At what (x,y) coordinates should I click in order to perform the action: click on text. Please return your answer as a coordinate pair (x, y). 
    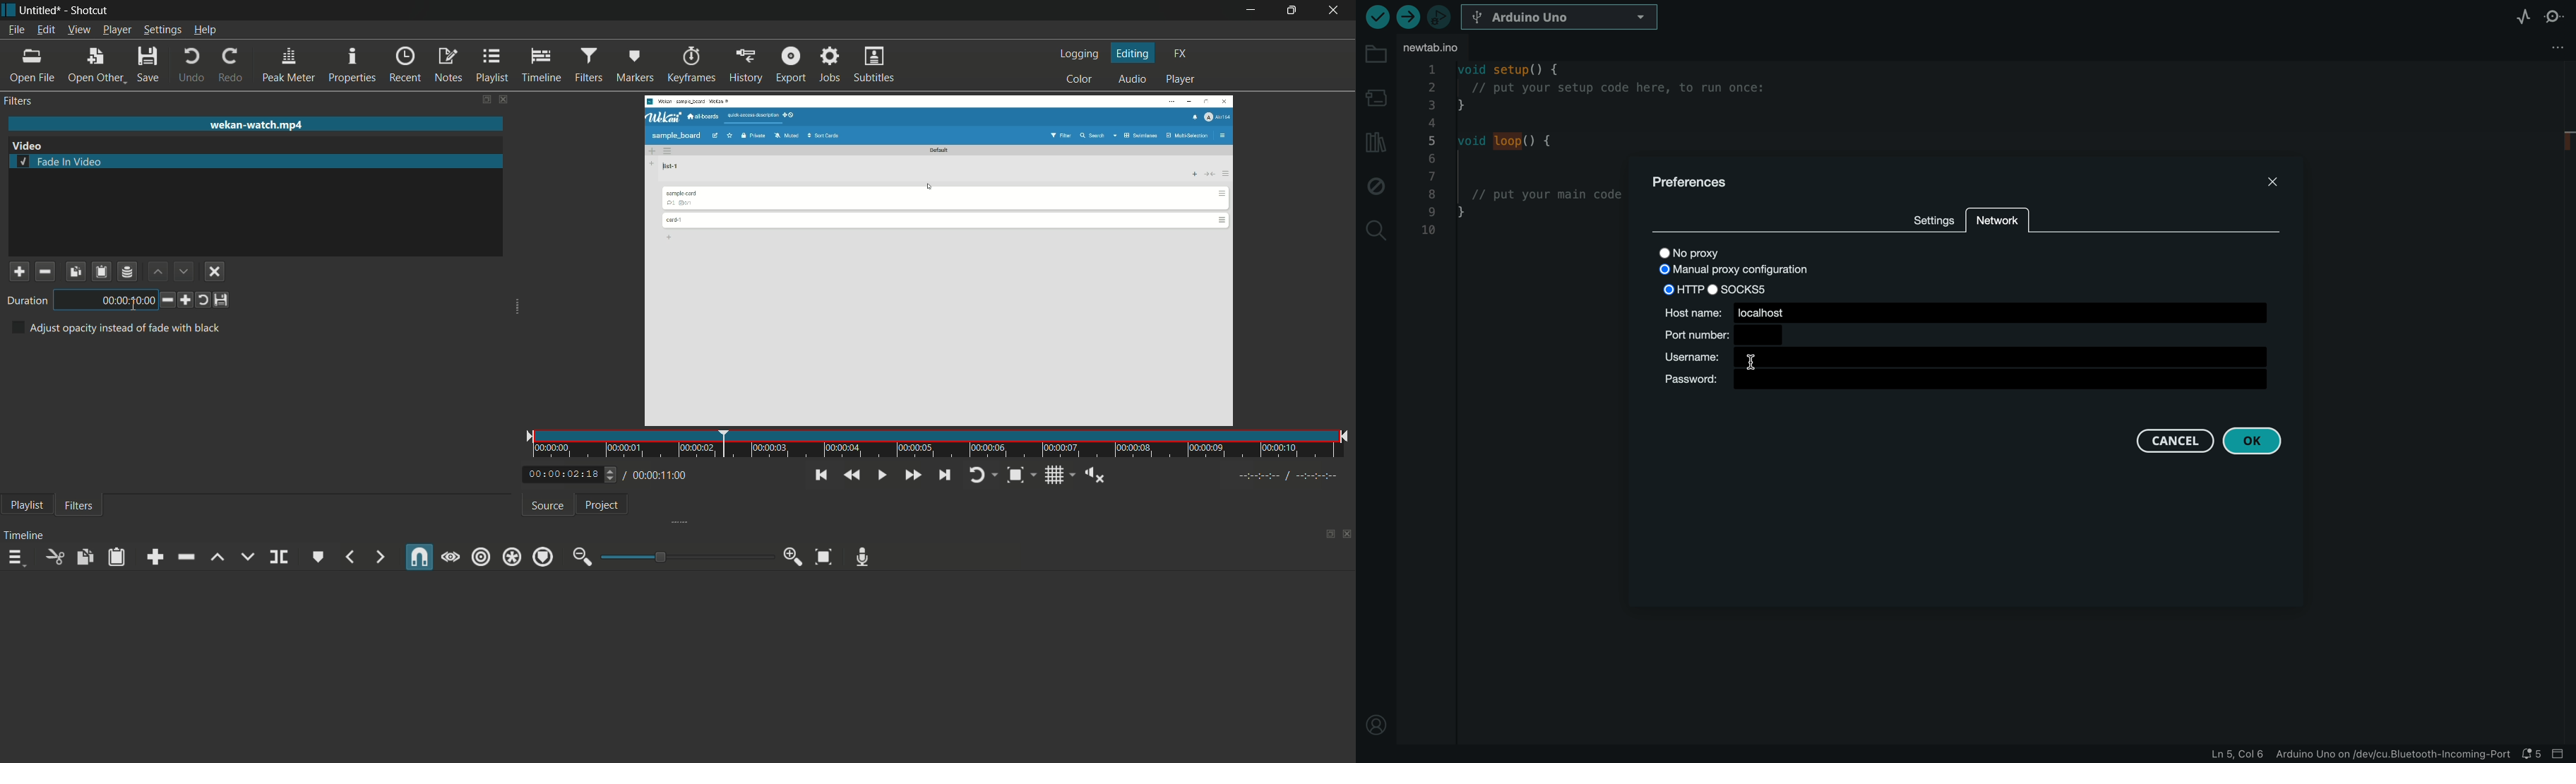
    Looking at the image, I should click on (115, 328).